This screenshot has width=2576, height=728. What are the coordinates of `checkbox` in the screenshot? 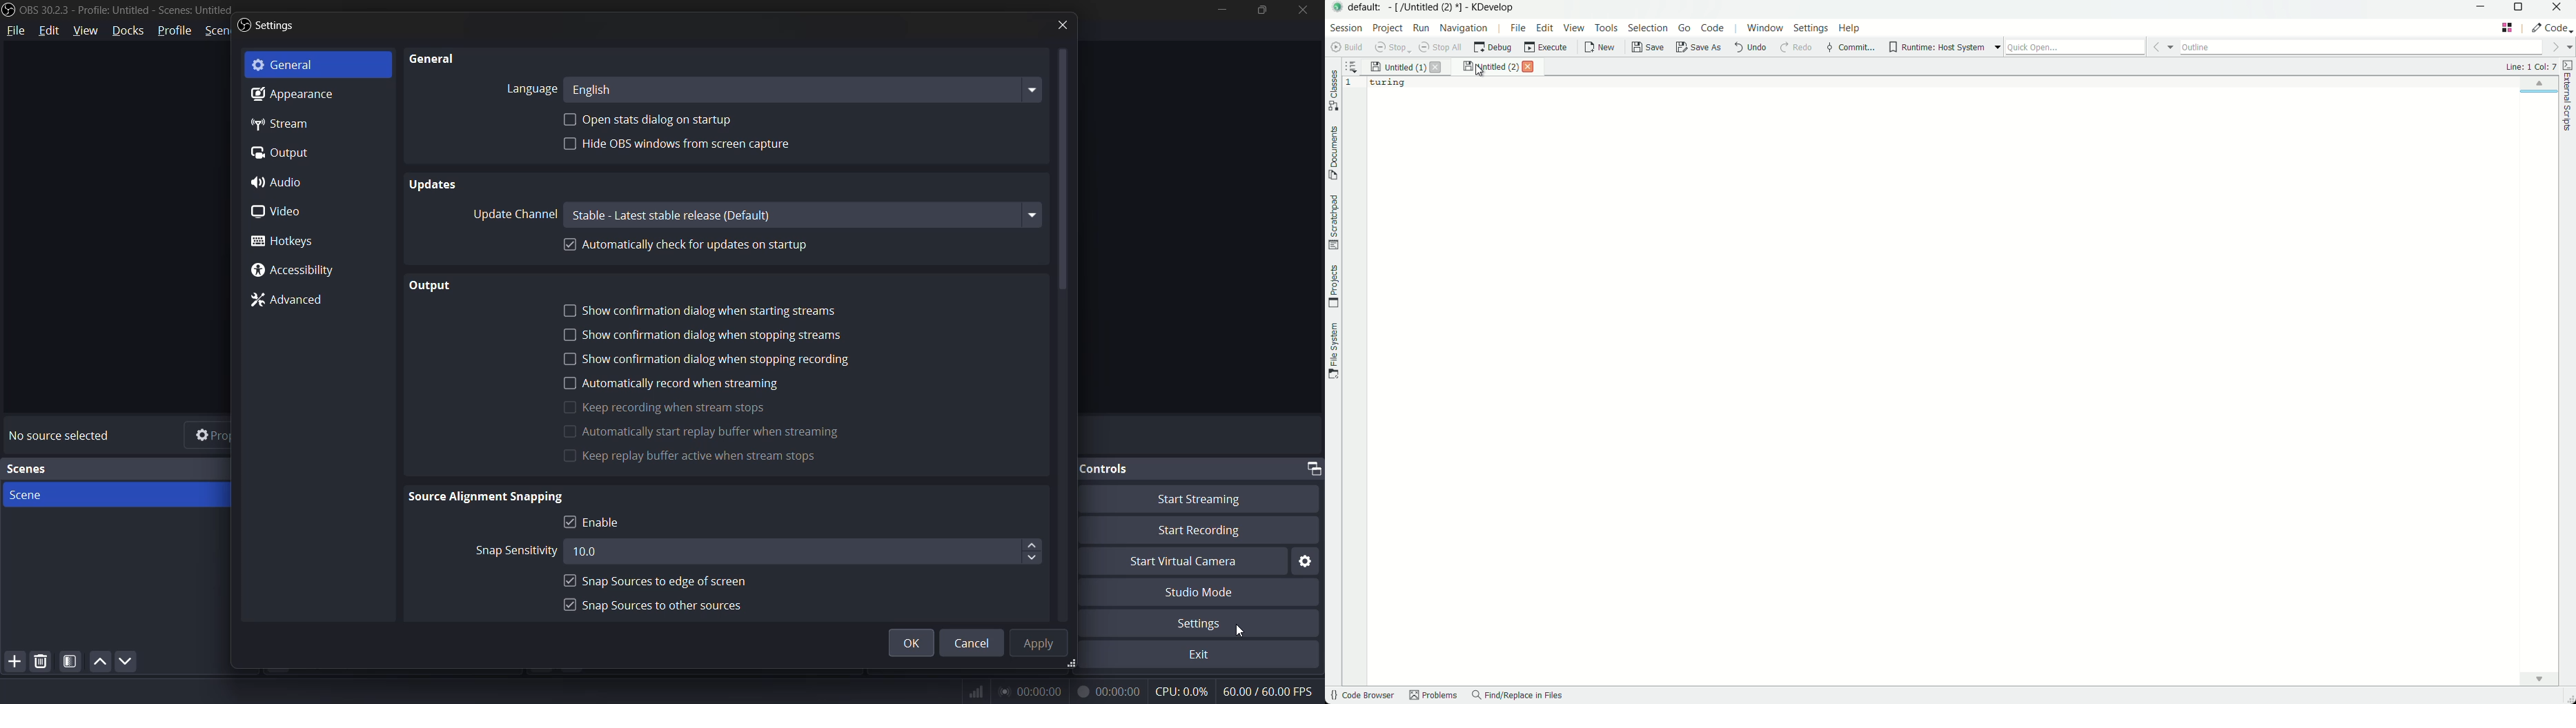 It's located at (571, 119).